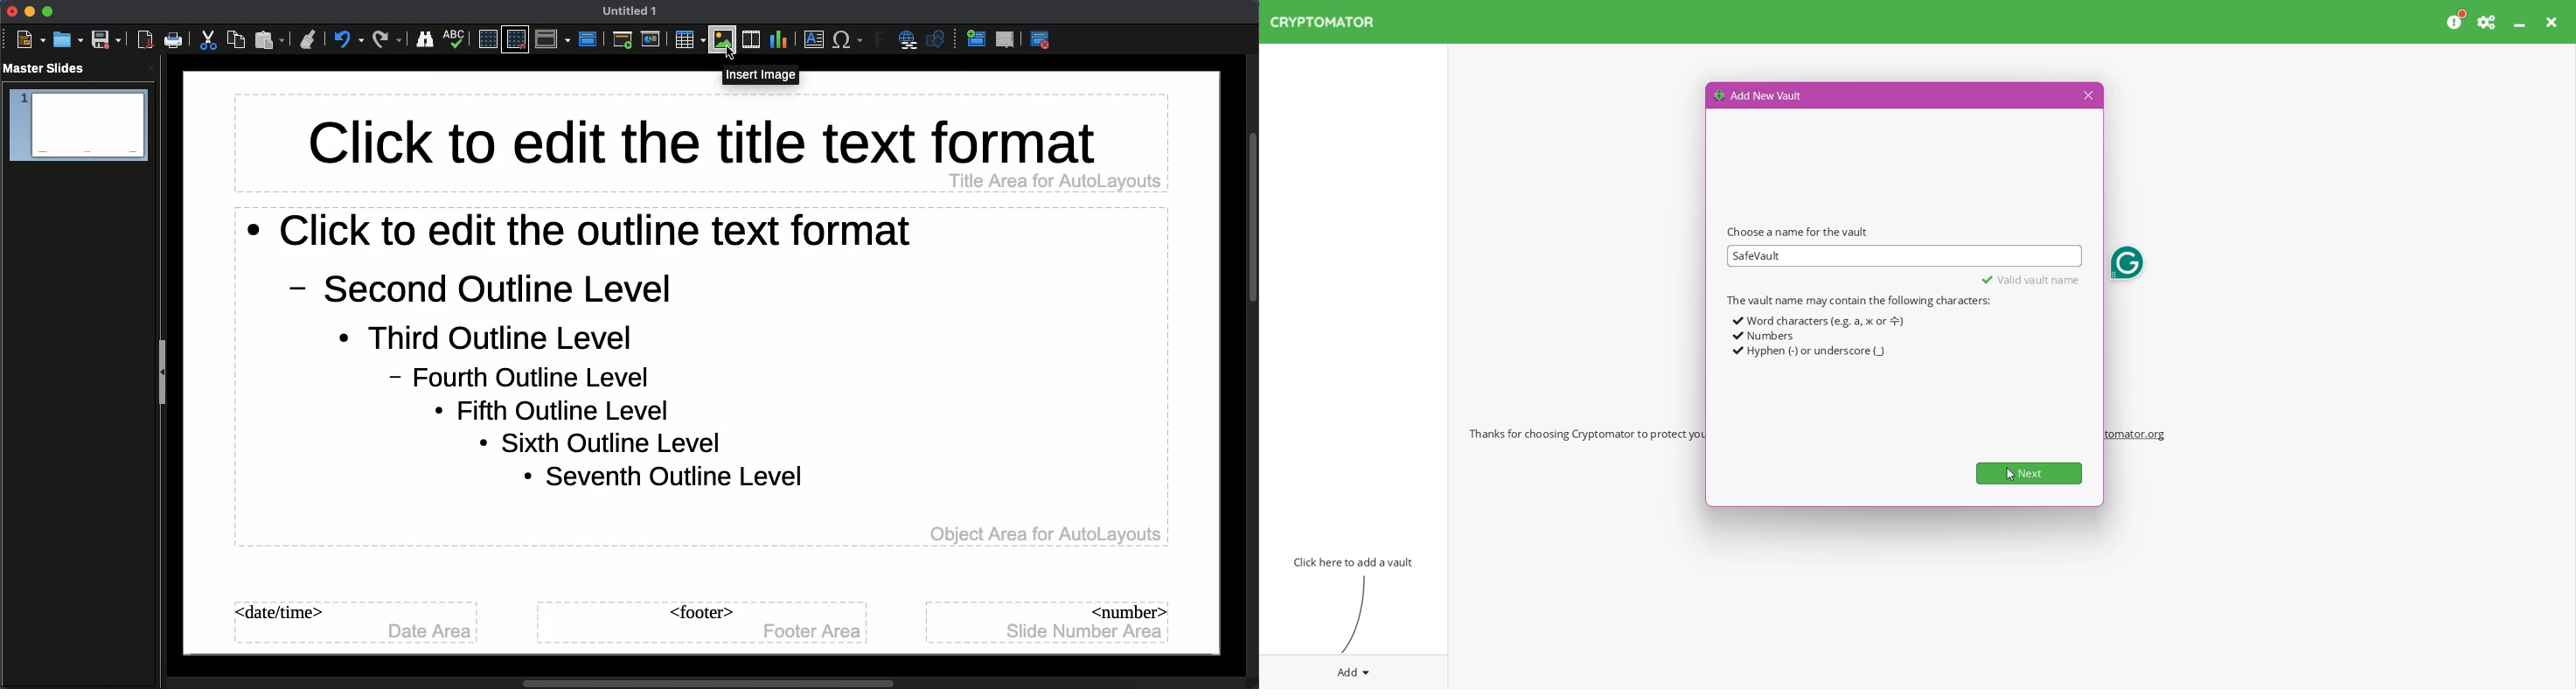 This screenshot has width=2576, height=700. What do you see at coordinates (174, 40) in the screenshot?
I see `Print` at bounding box center [174, 40].